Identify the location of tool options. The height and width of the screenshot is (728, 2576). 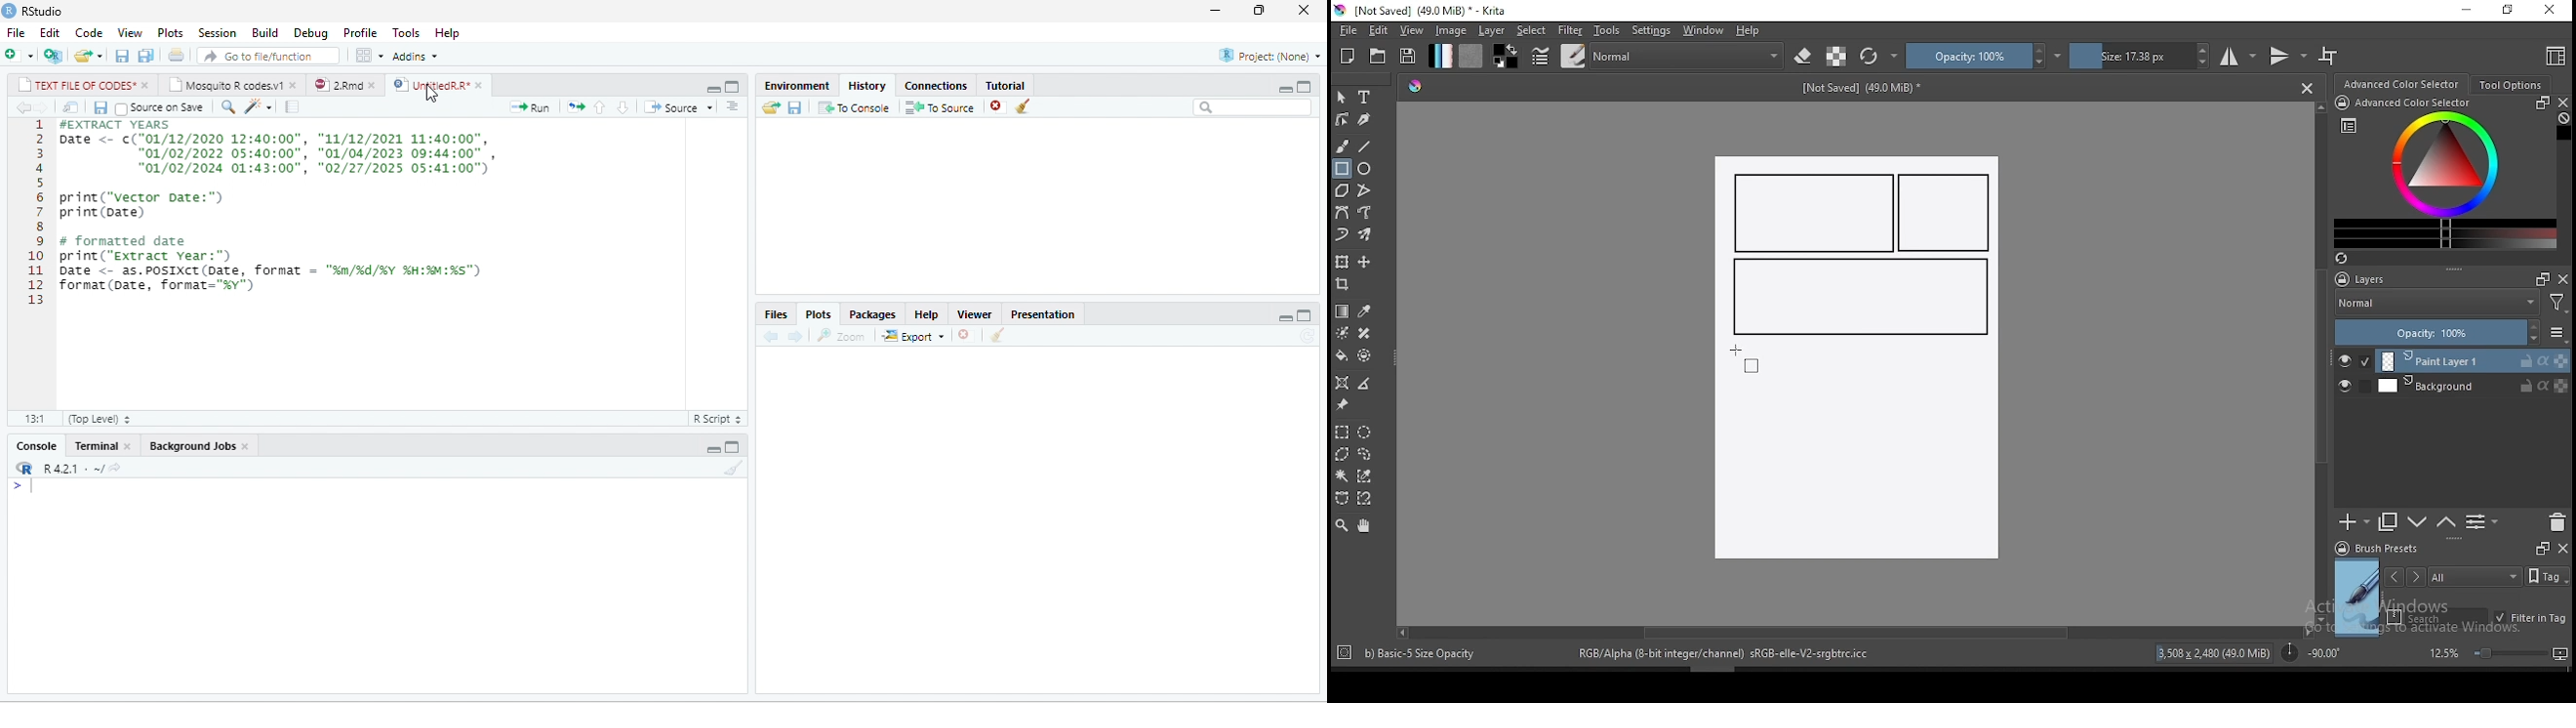
(2512, 85).